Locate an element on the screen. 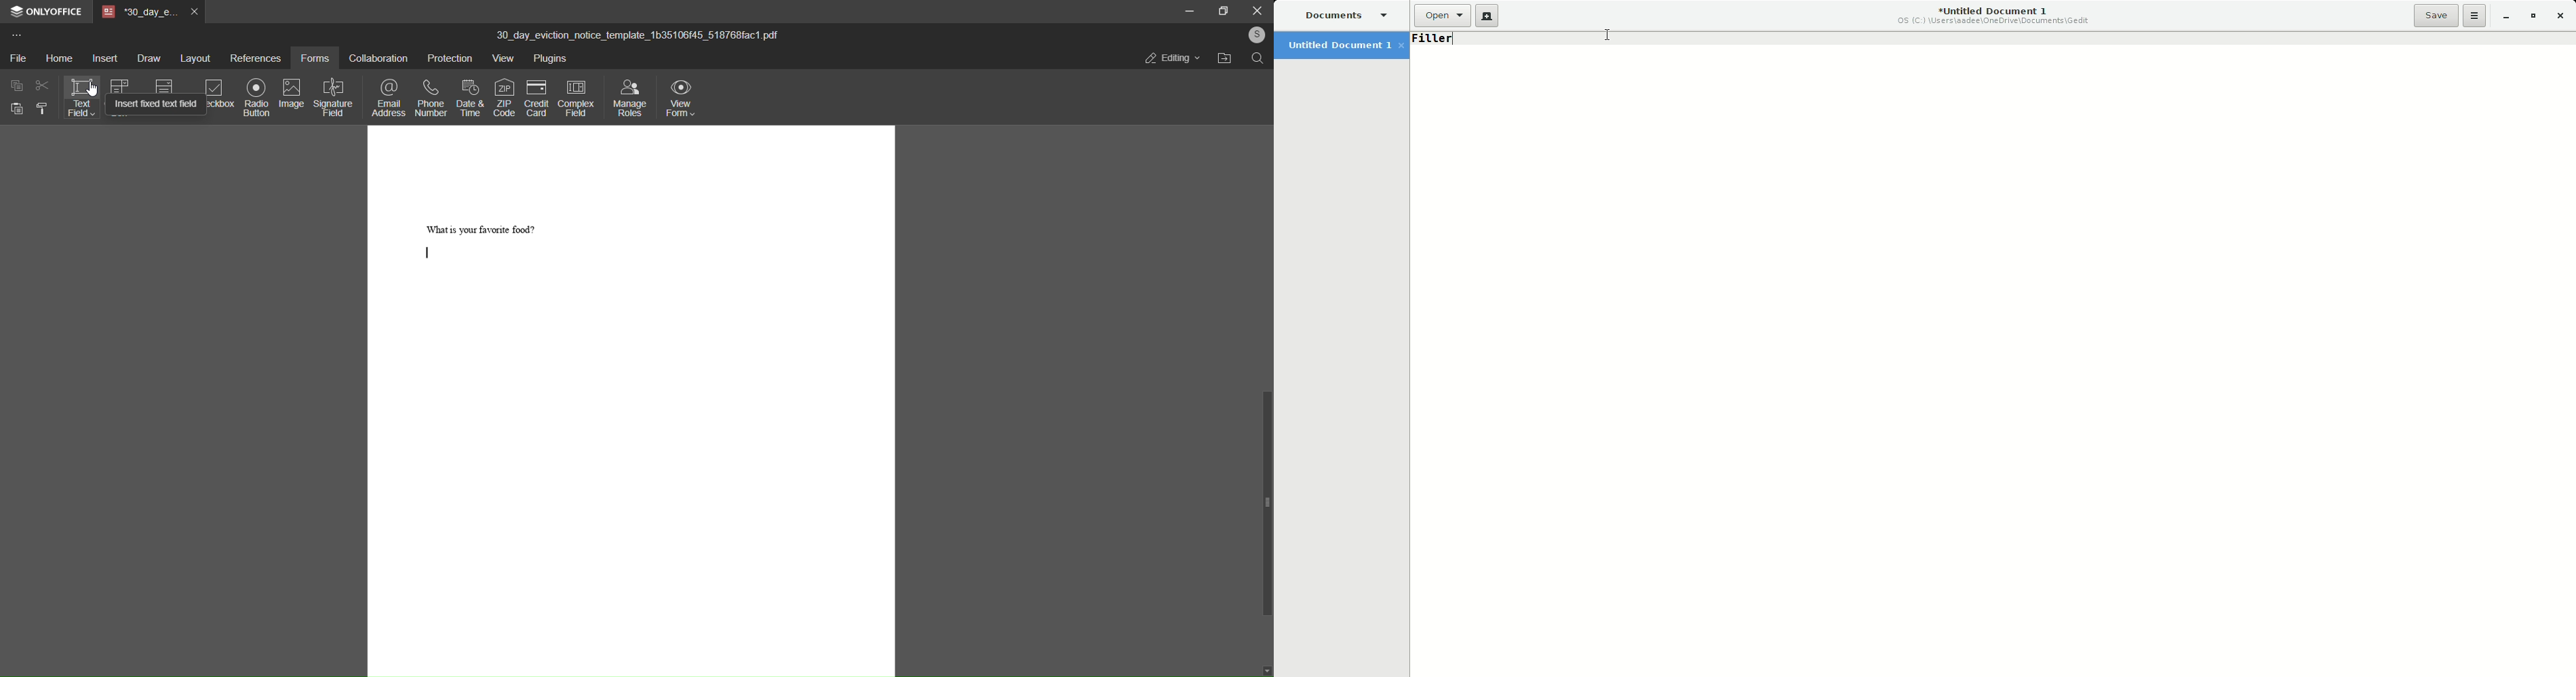  search is located at coordinates (1258, 59).